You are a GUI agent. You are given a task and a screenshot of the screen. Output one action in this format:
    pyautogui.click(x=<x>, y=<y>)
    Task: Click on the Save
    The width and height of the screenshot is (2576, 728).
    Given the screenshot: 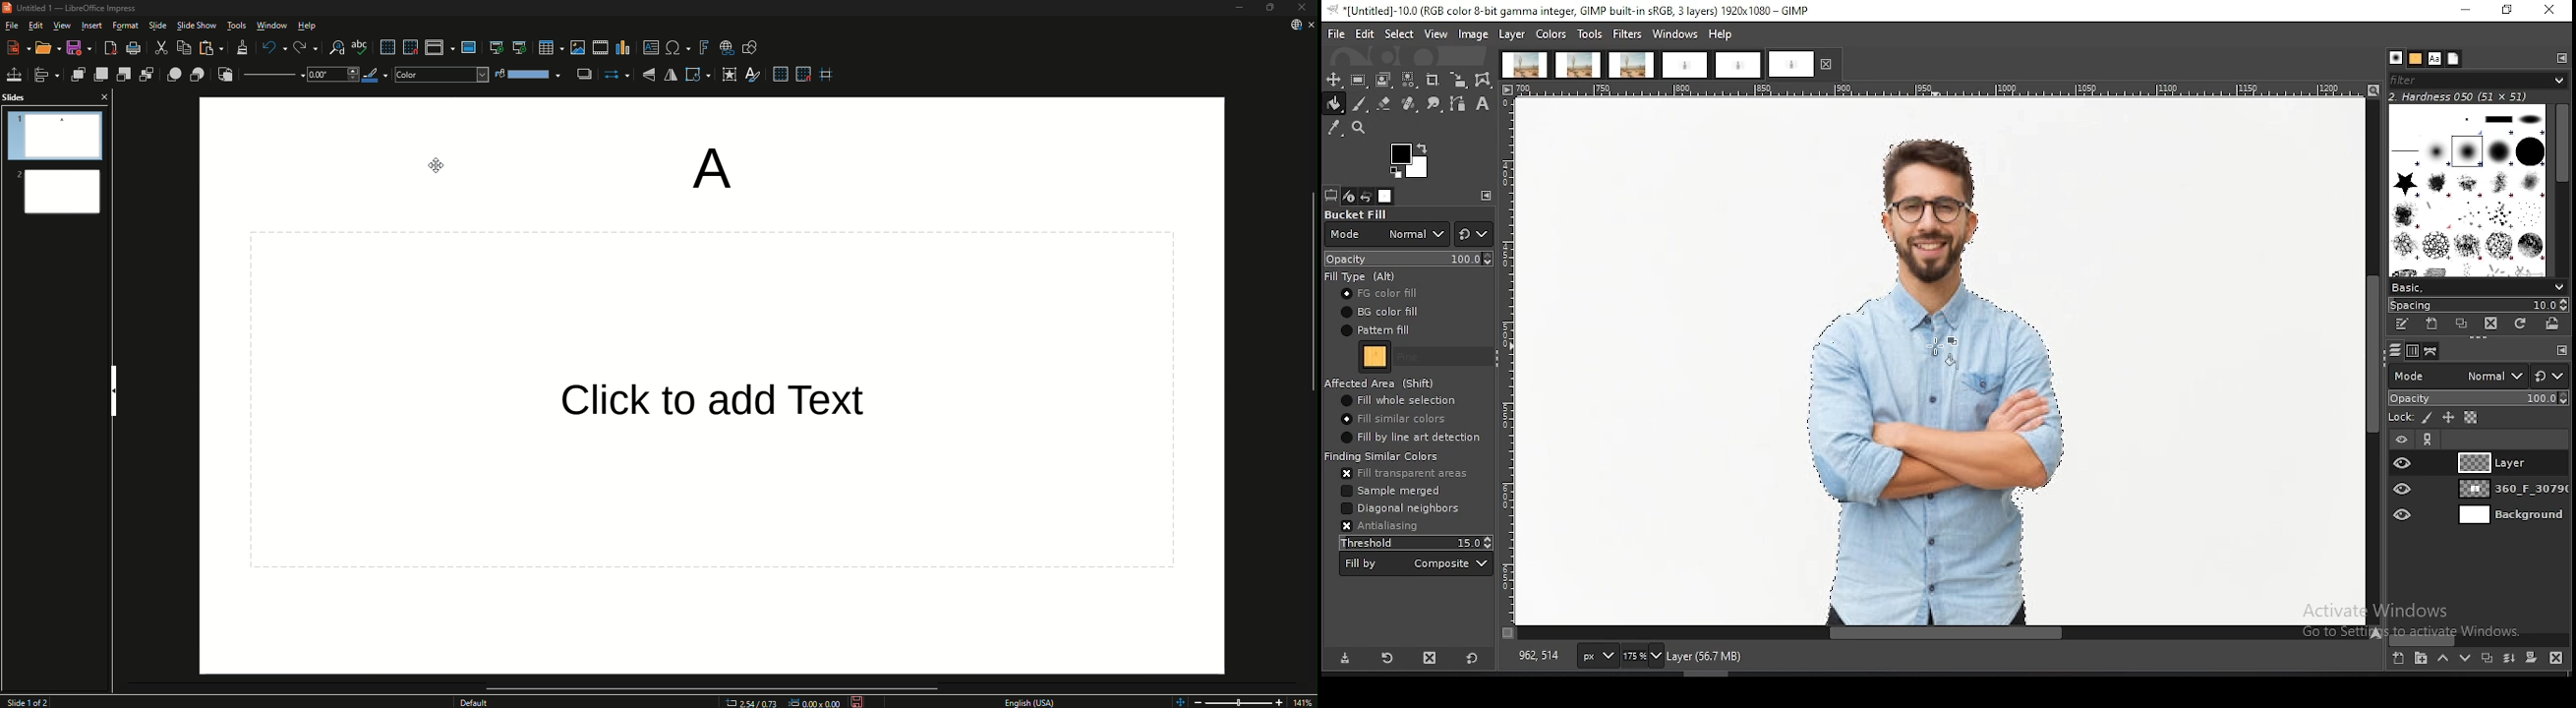 What is the action you would take?
    pyautogui.click(x=858, y=700)
    